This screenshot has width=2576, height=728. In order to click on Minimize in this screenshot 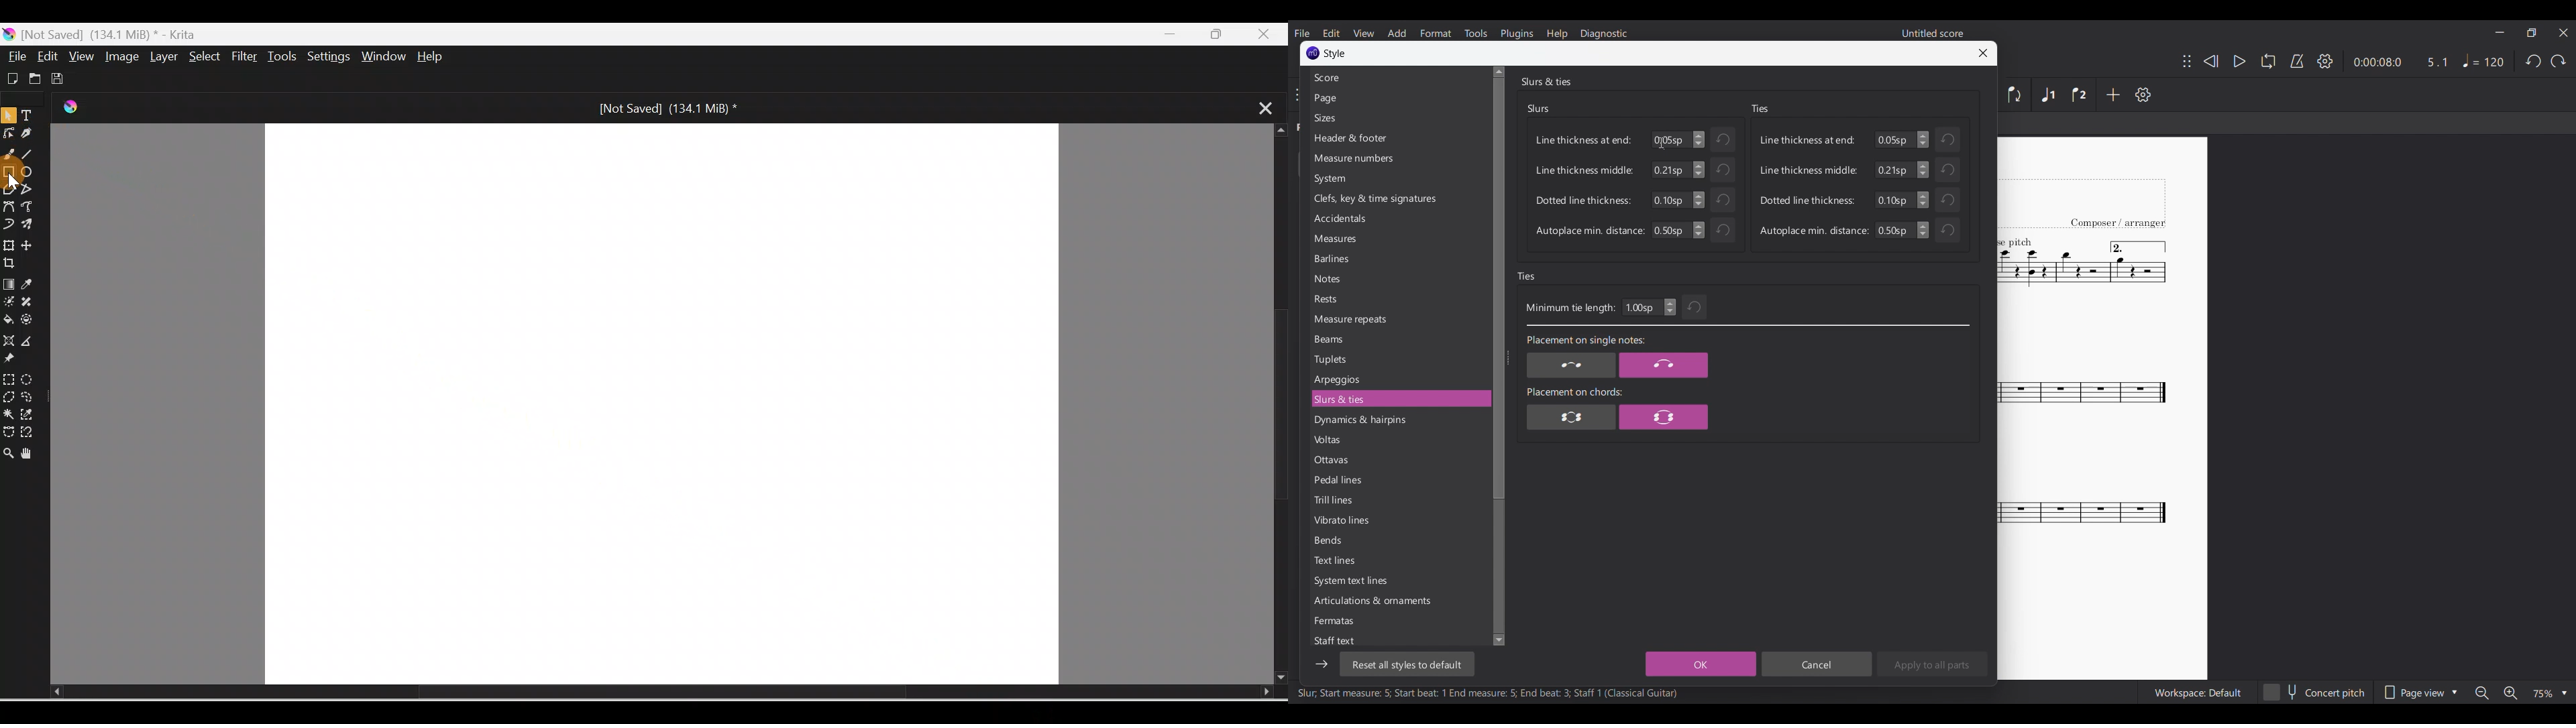, I will do `click(2500, 32)`.